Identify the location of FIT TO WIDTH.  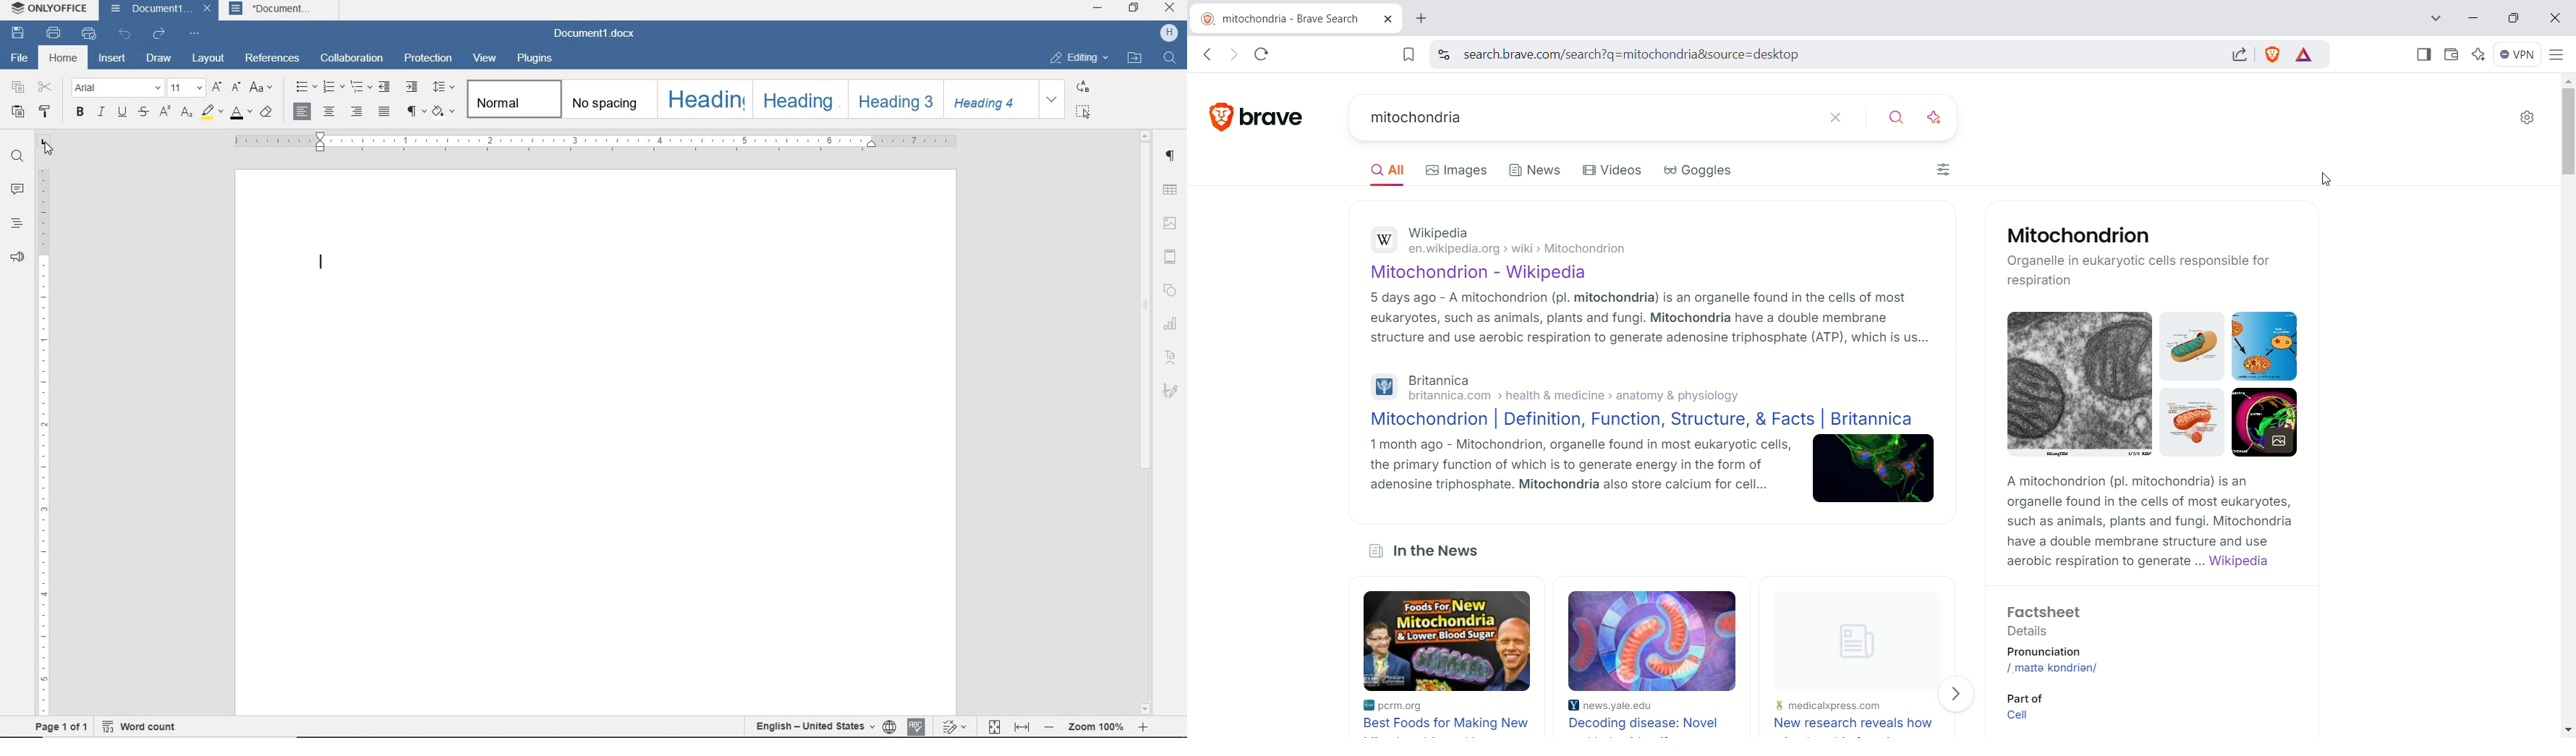
(1022, 727).